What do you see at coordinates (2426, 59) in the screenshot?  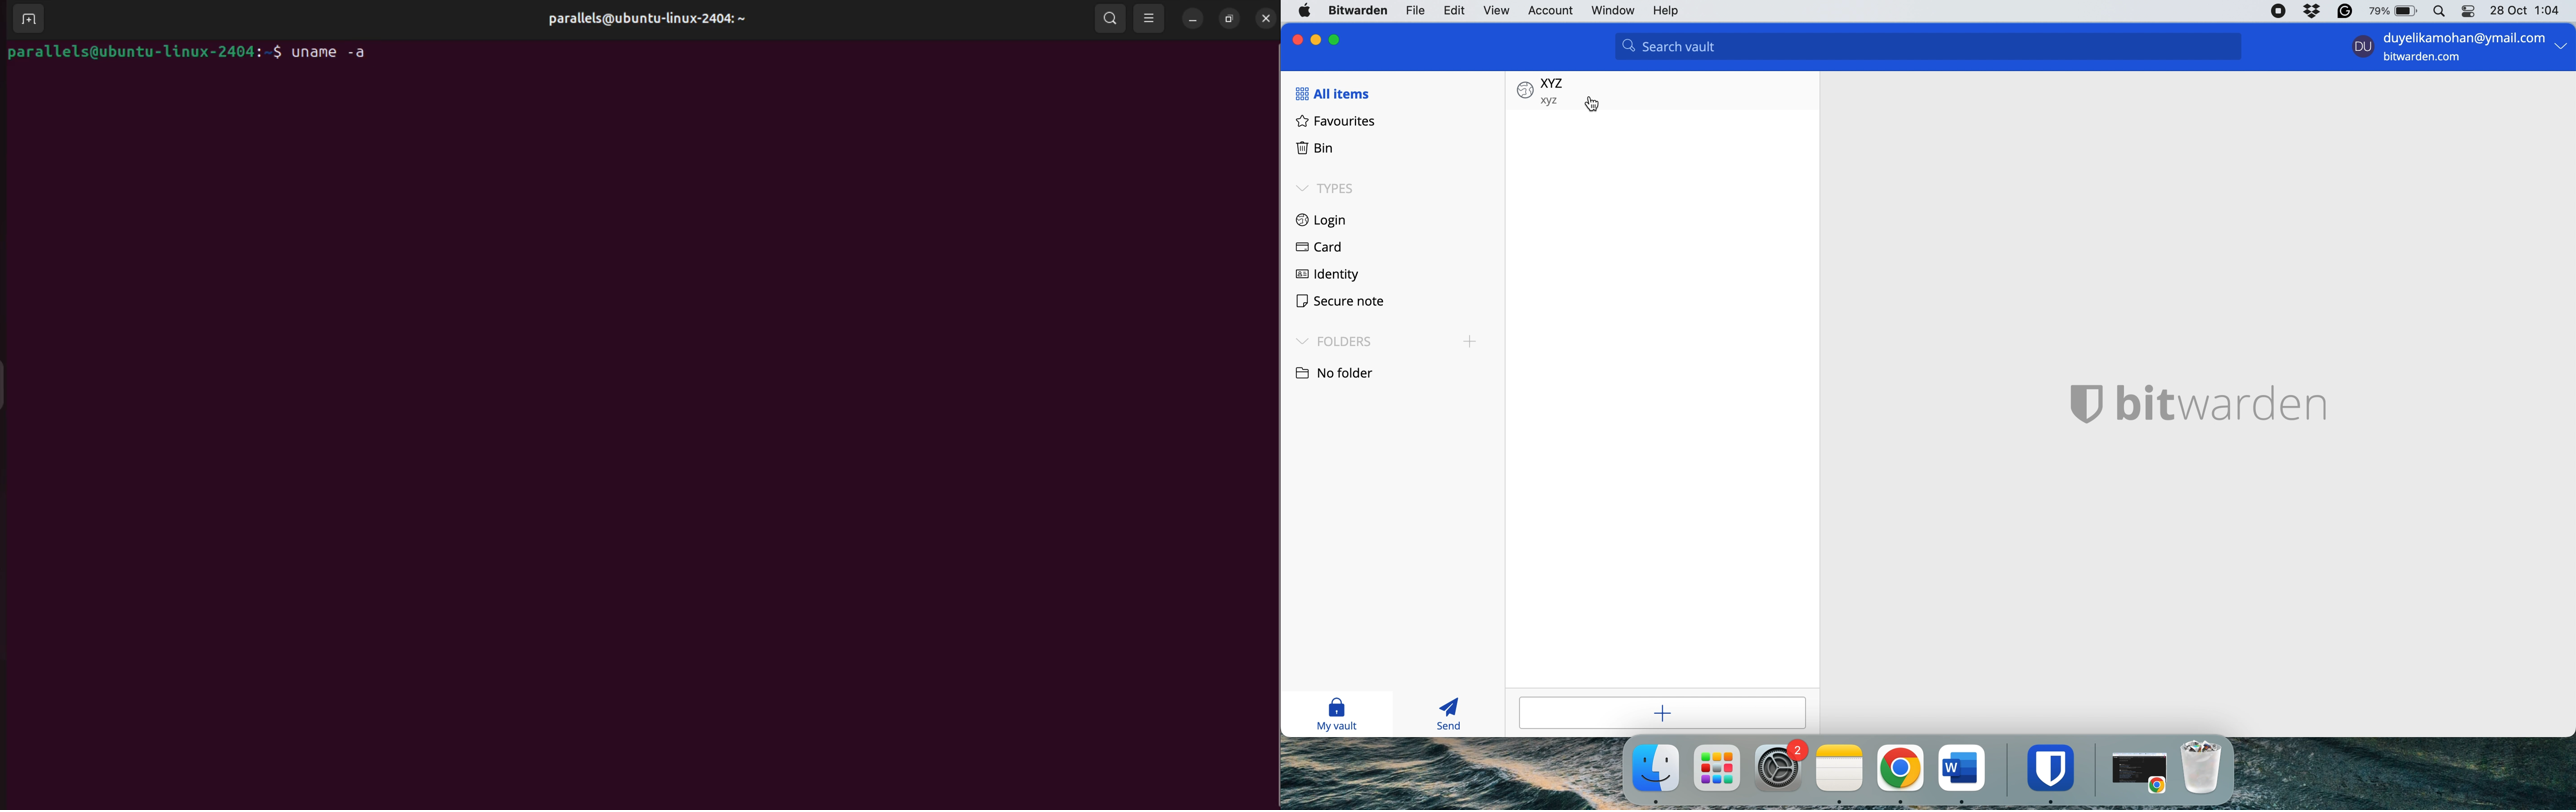 I see `bitwarden.com` at bounding box center [2426, 59].